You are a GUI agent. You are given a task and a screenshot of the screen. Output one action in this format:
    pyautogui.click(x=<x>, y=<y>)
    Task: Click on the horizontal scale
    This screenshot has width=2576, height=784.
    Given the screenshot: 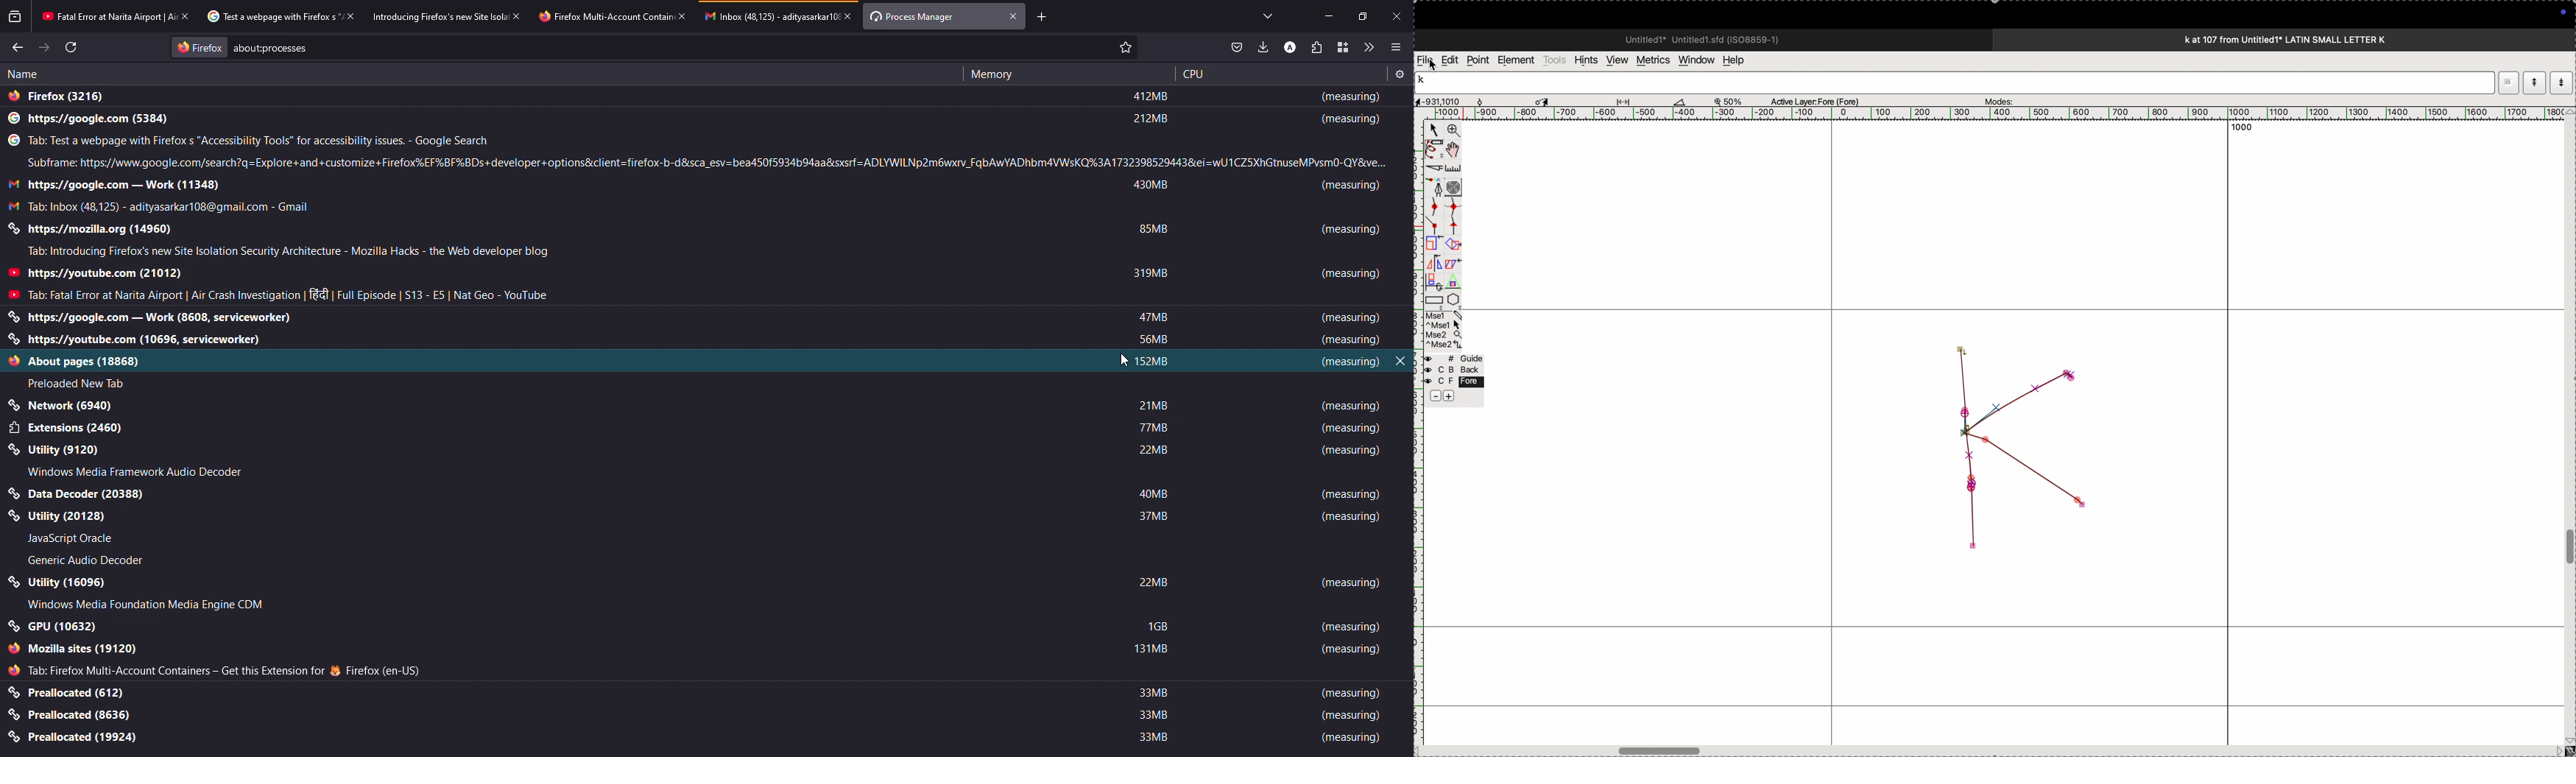 What is the action you would take?
    pyautogui.click(x=1983, y=113)
    